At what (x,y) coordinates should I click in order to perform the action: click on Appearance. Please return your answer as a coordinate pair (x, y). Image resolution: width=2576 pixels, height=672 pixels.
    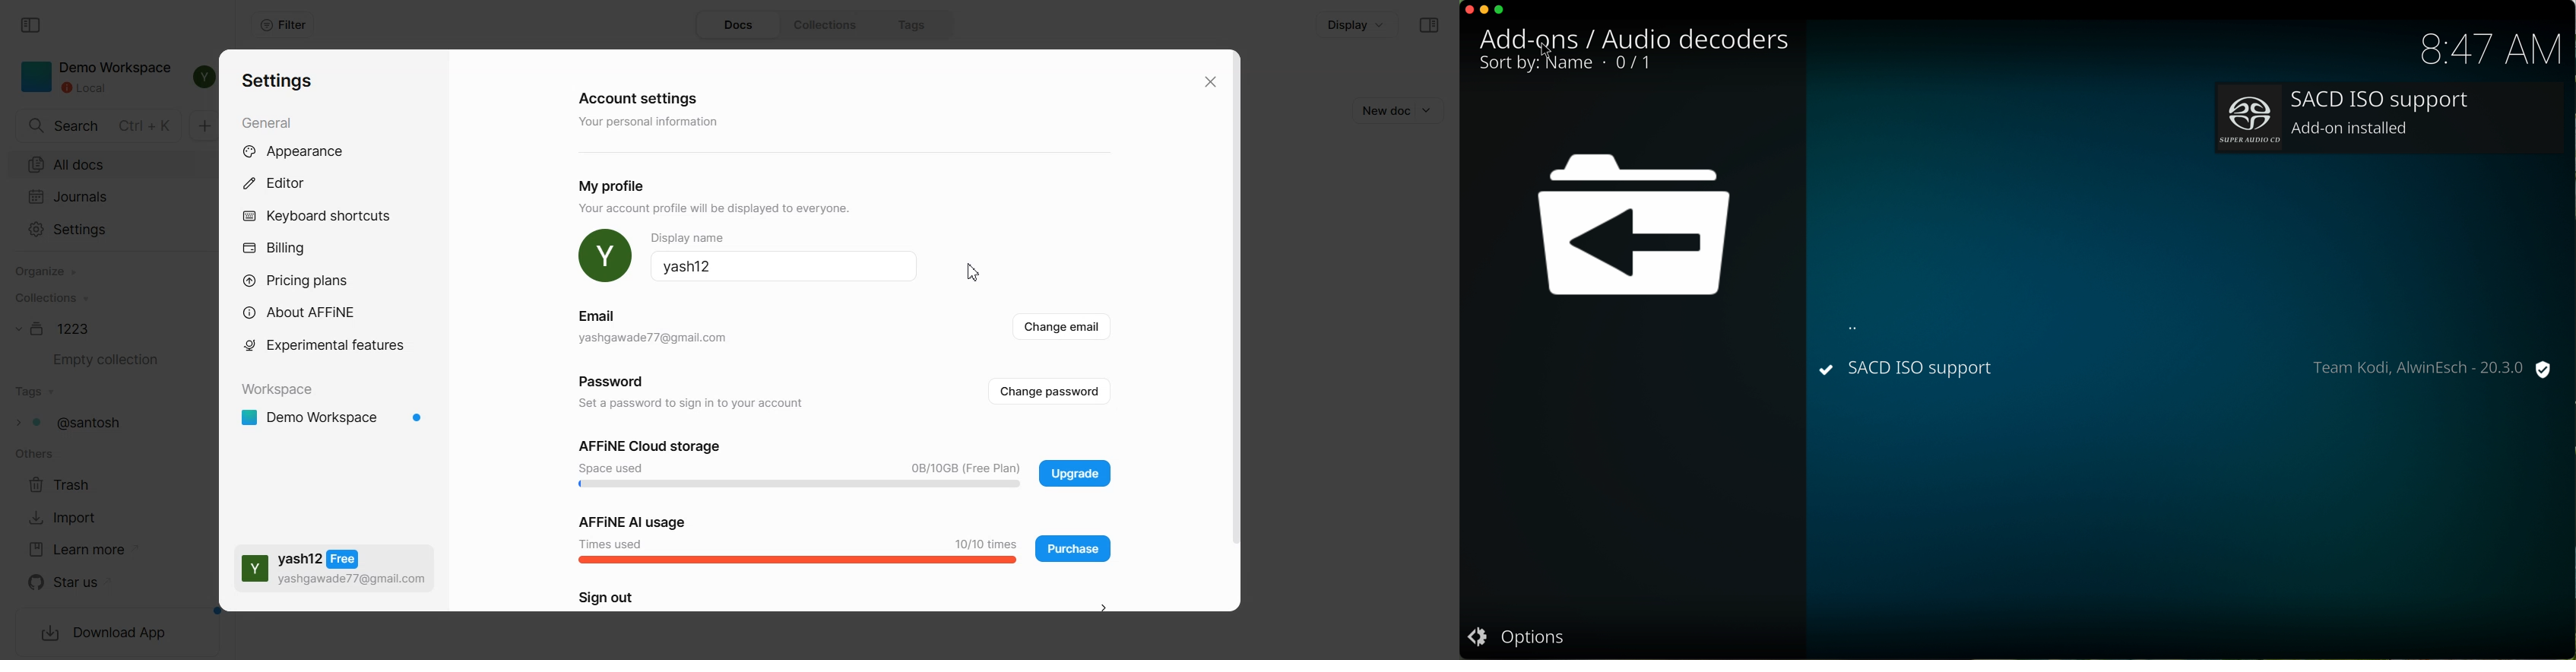
    Looking at the image, I should click on (309, 152).